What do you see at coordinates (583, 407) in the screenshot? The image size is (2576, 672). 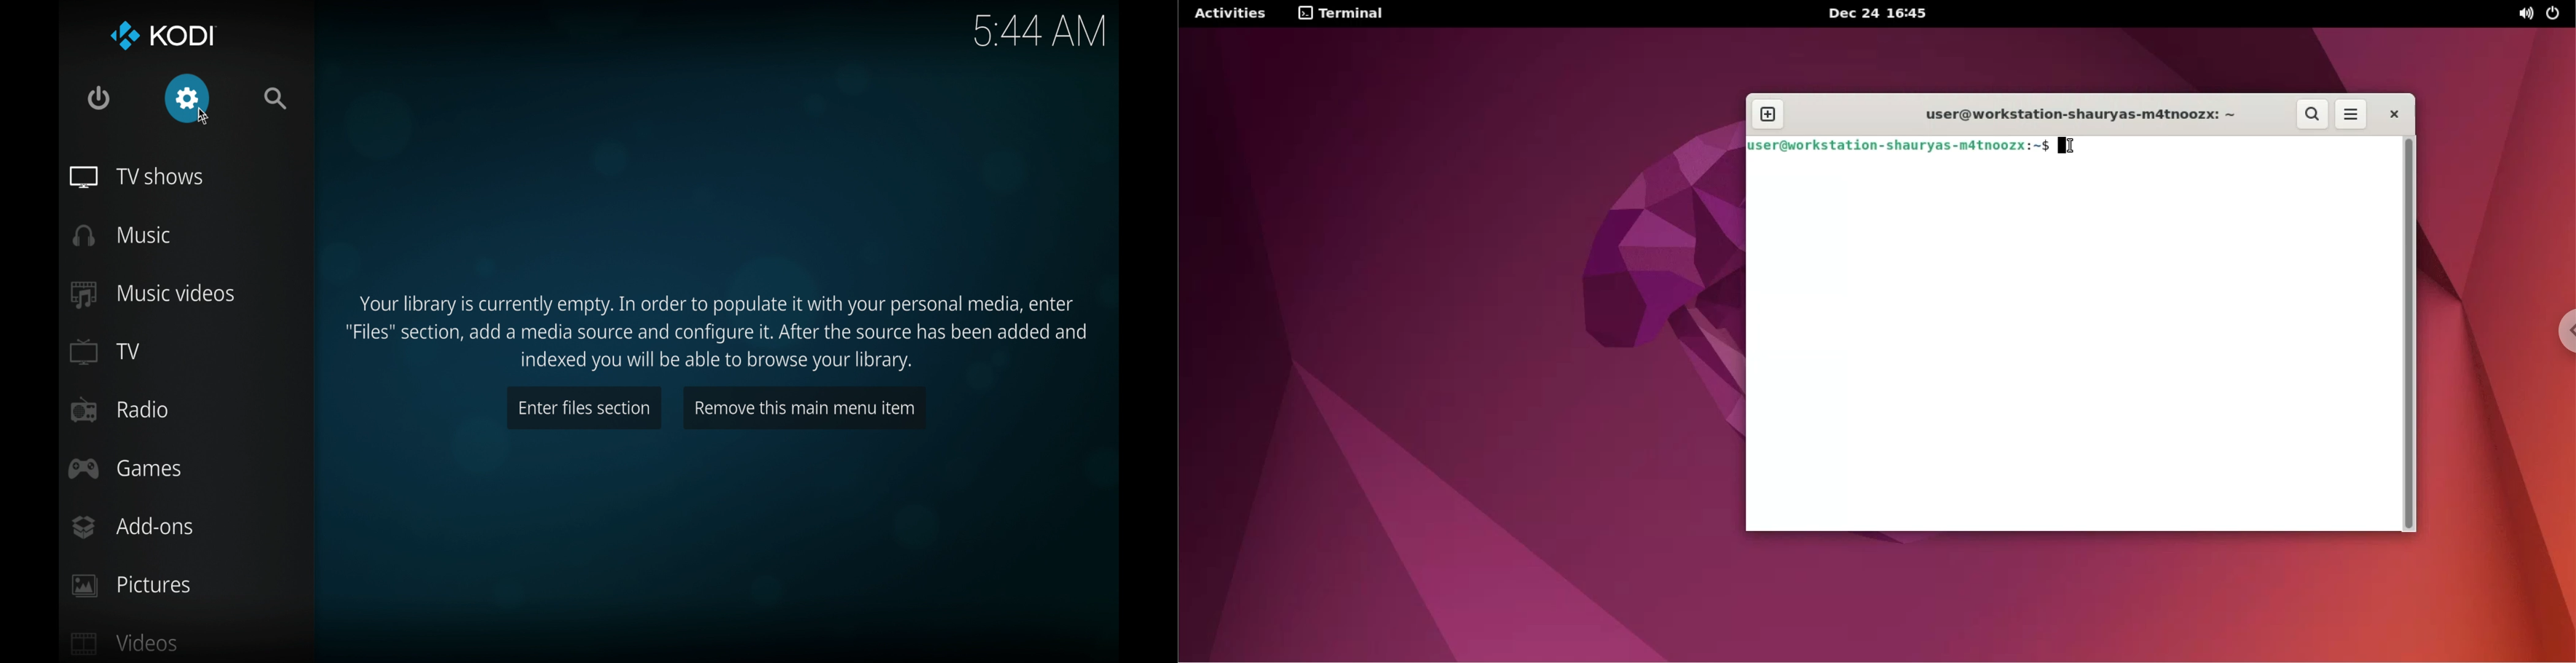 I see `enter files section` at bounding box center [583, 407].